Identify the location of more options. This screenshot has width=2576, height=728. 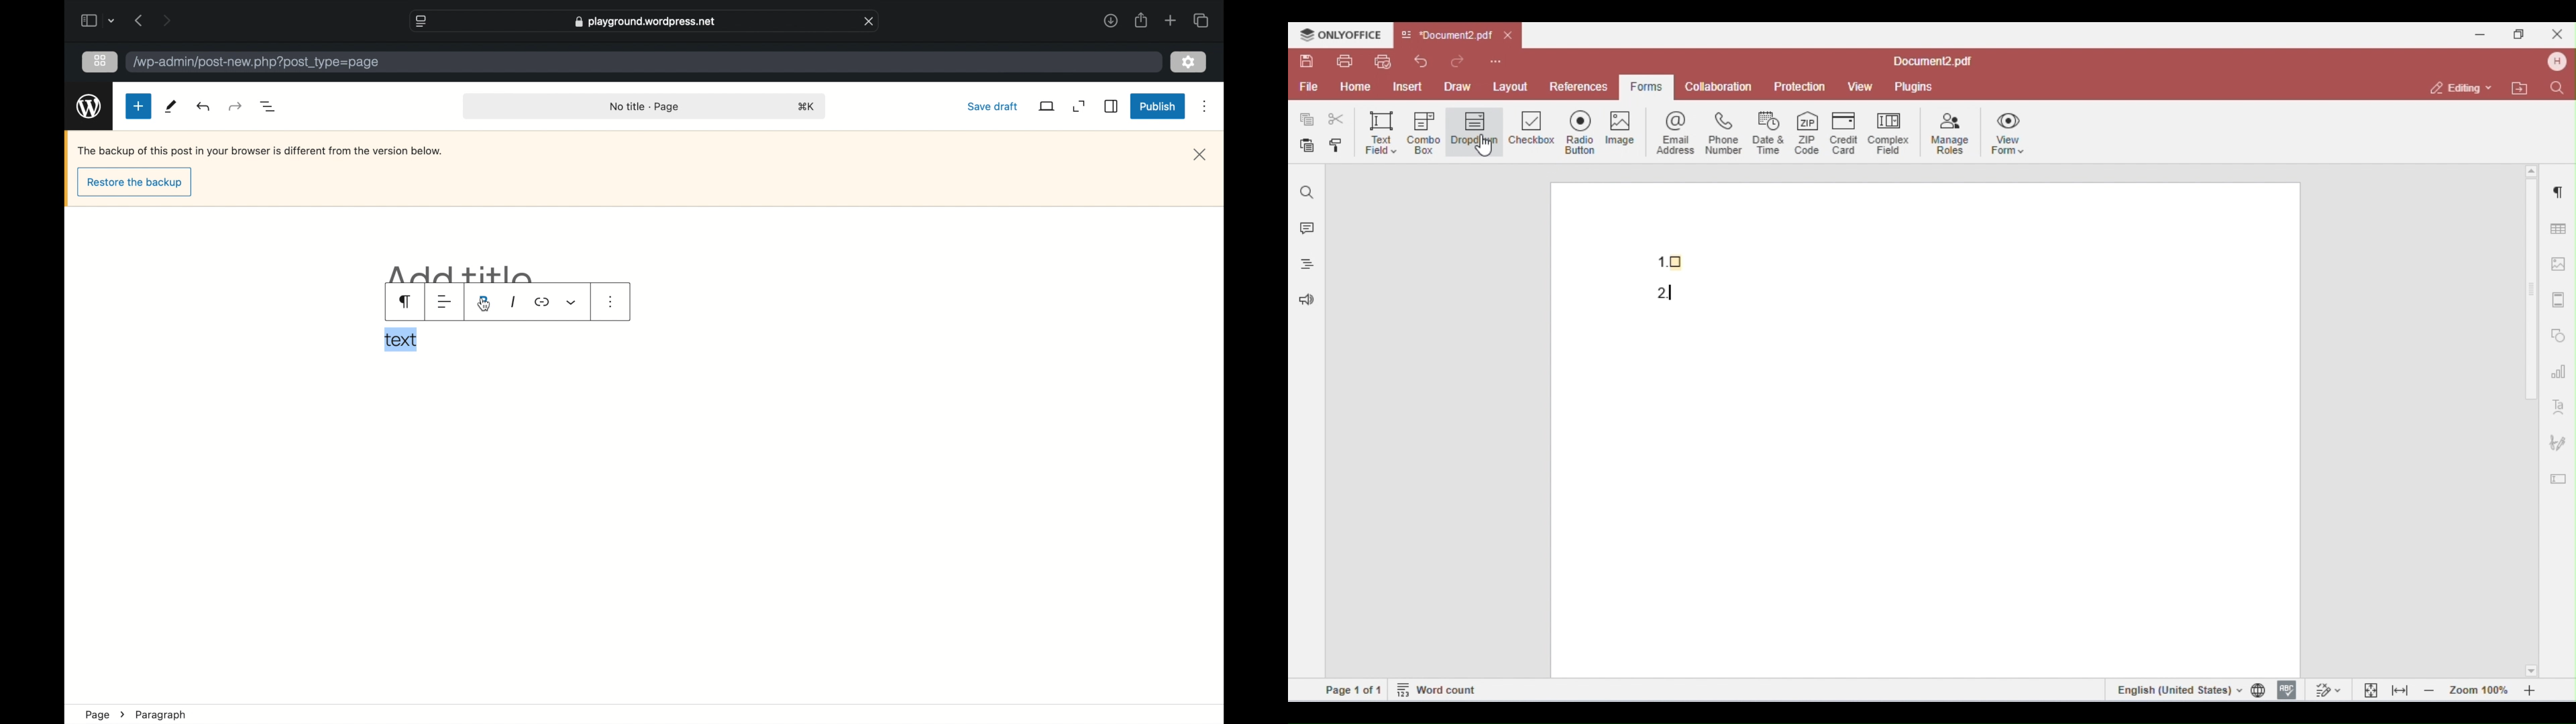
(1206, 107).